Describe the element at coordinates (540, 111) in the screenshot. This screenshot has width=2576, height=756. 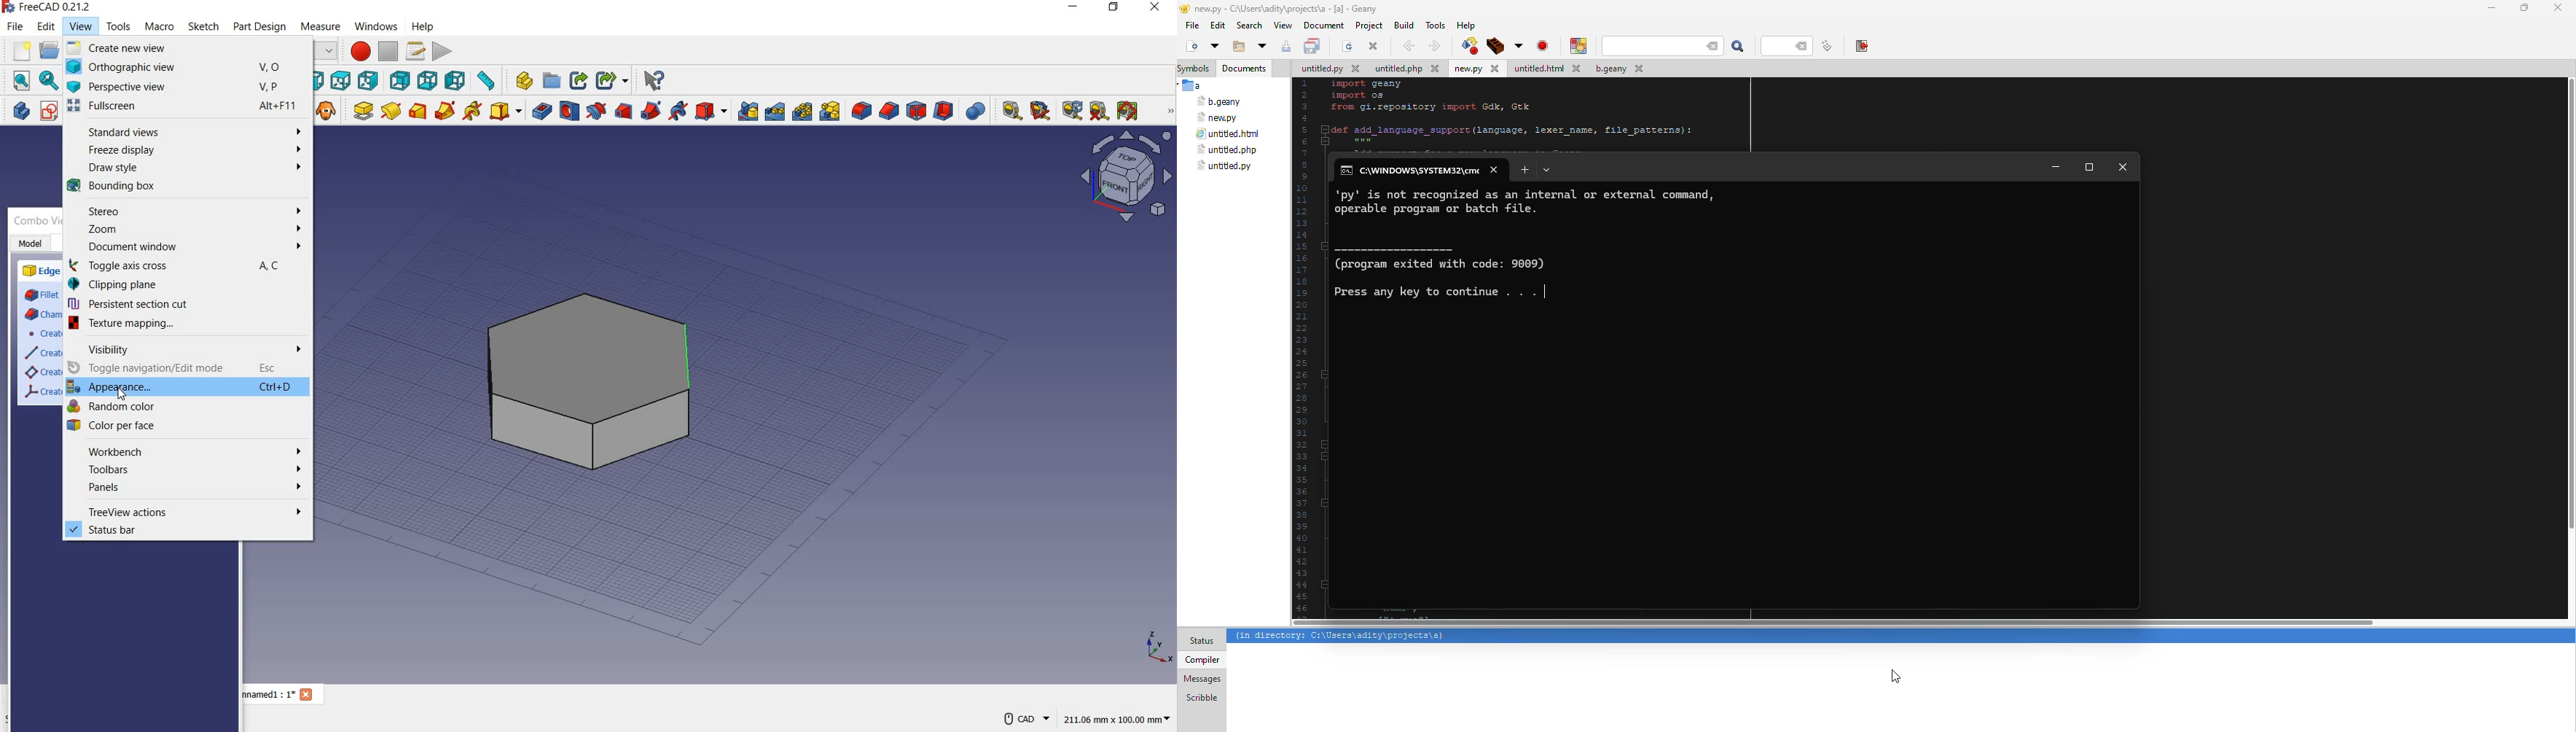
I see `pocket` at that location.